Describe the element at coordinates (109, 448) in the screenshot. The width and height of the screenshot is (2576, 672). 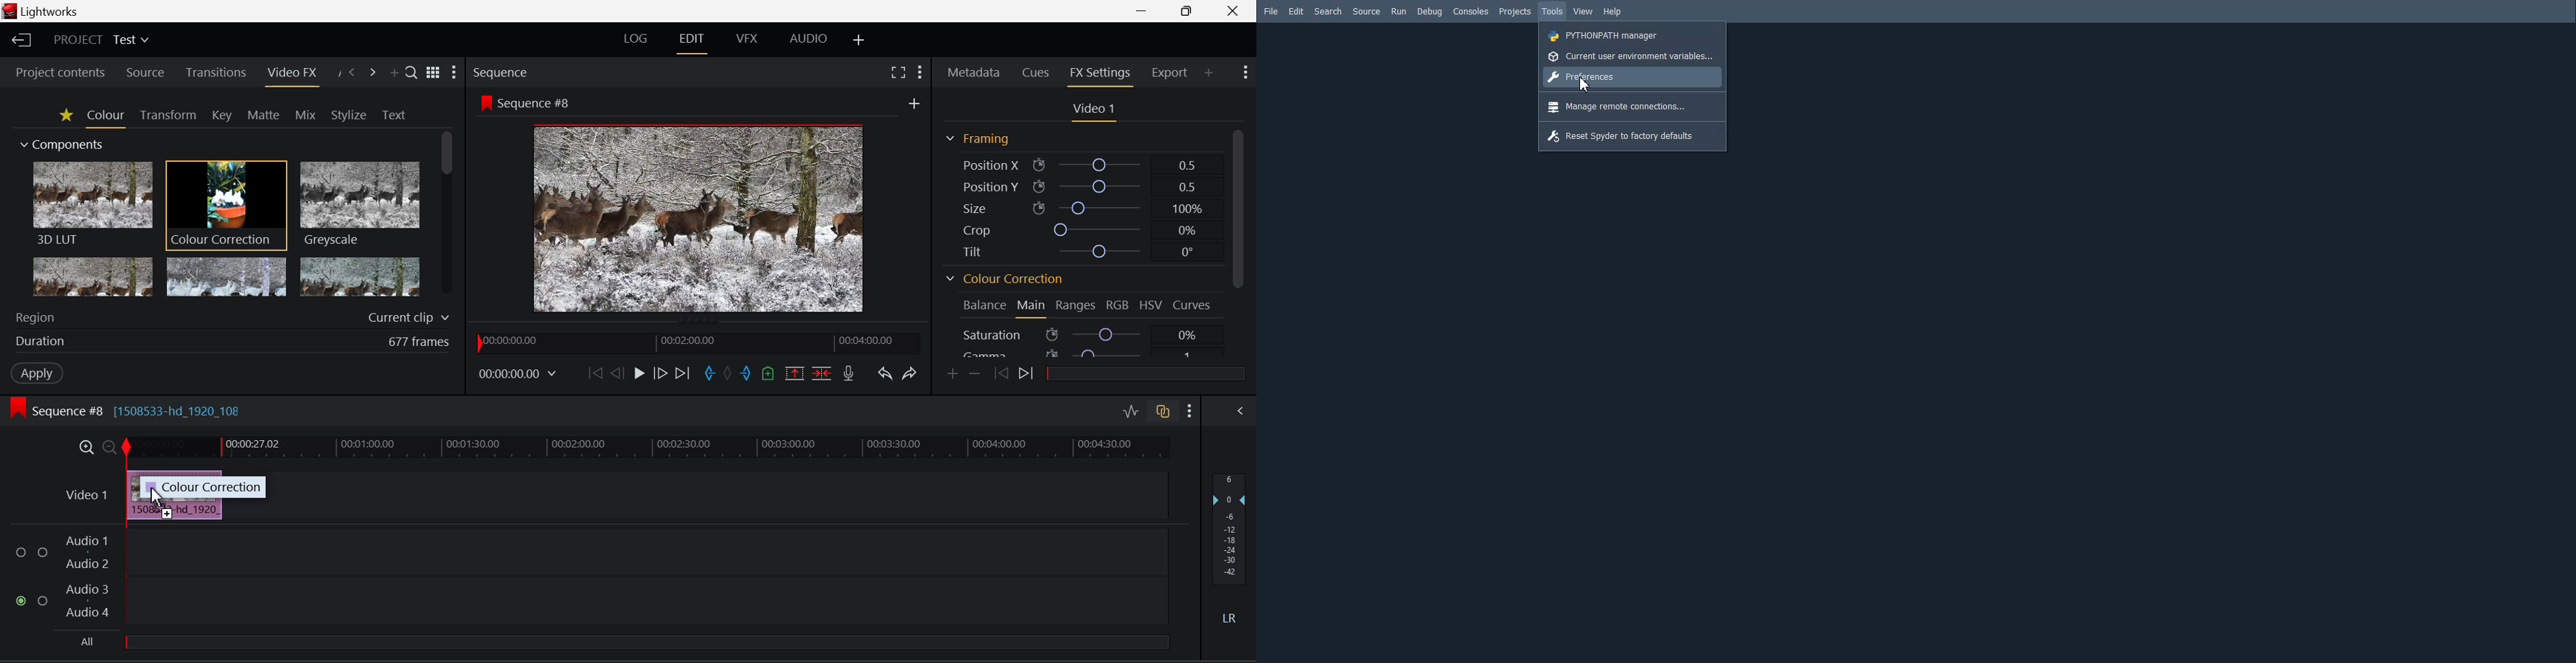
I see `Timeline Zoom Out` at that location.